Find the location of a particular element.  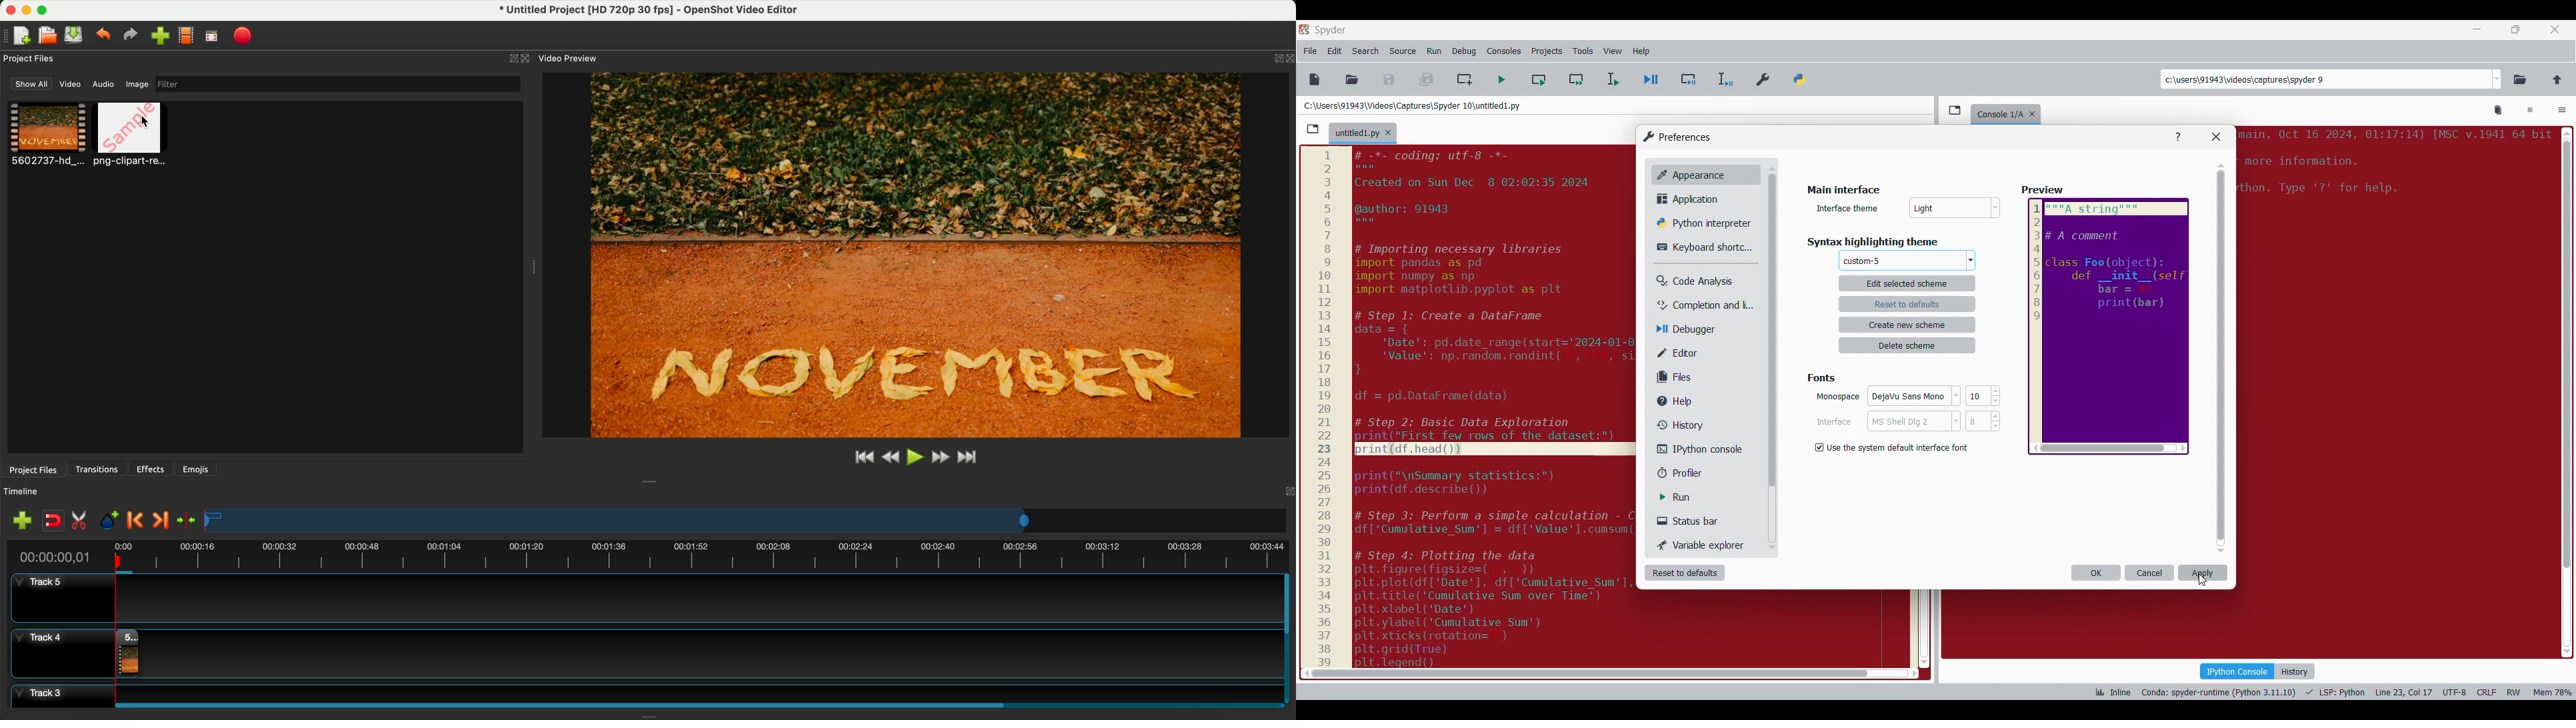

Create new cell at current line is located at coordinates (1465, 79).